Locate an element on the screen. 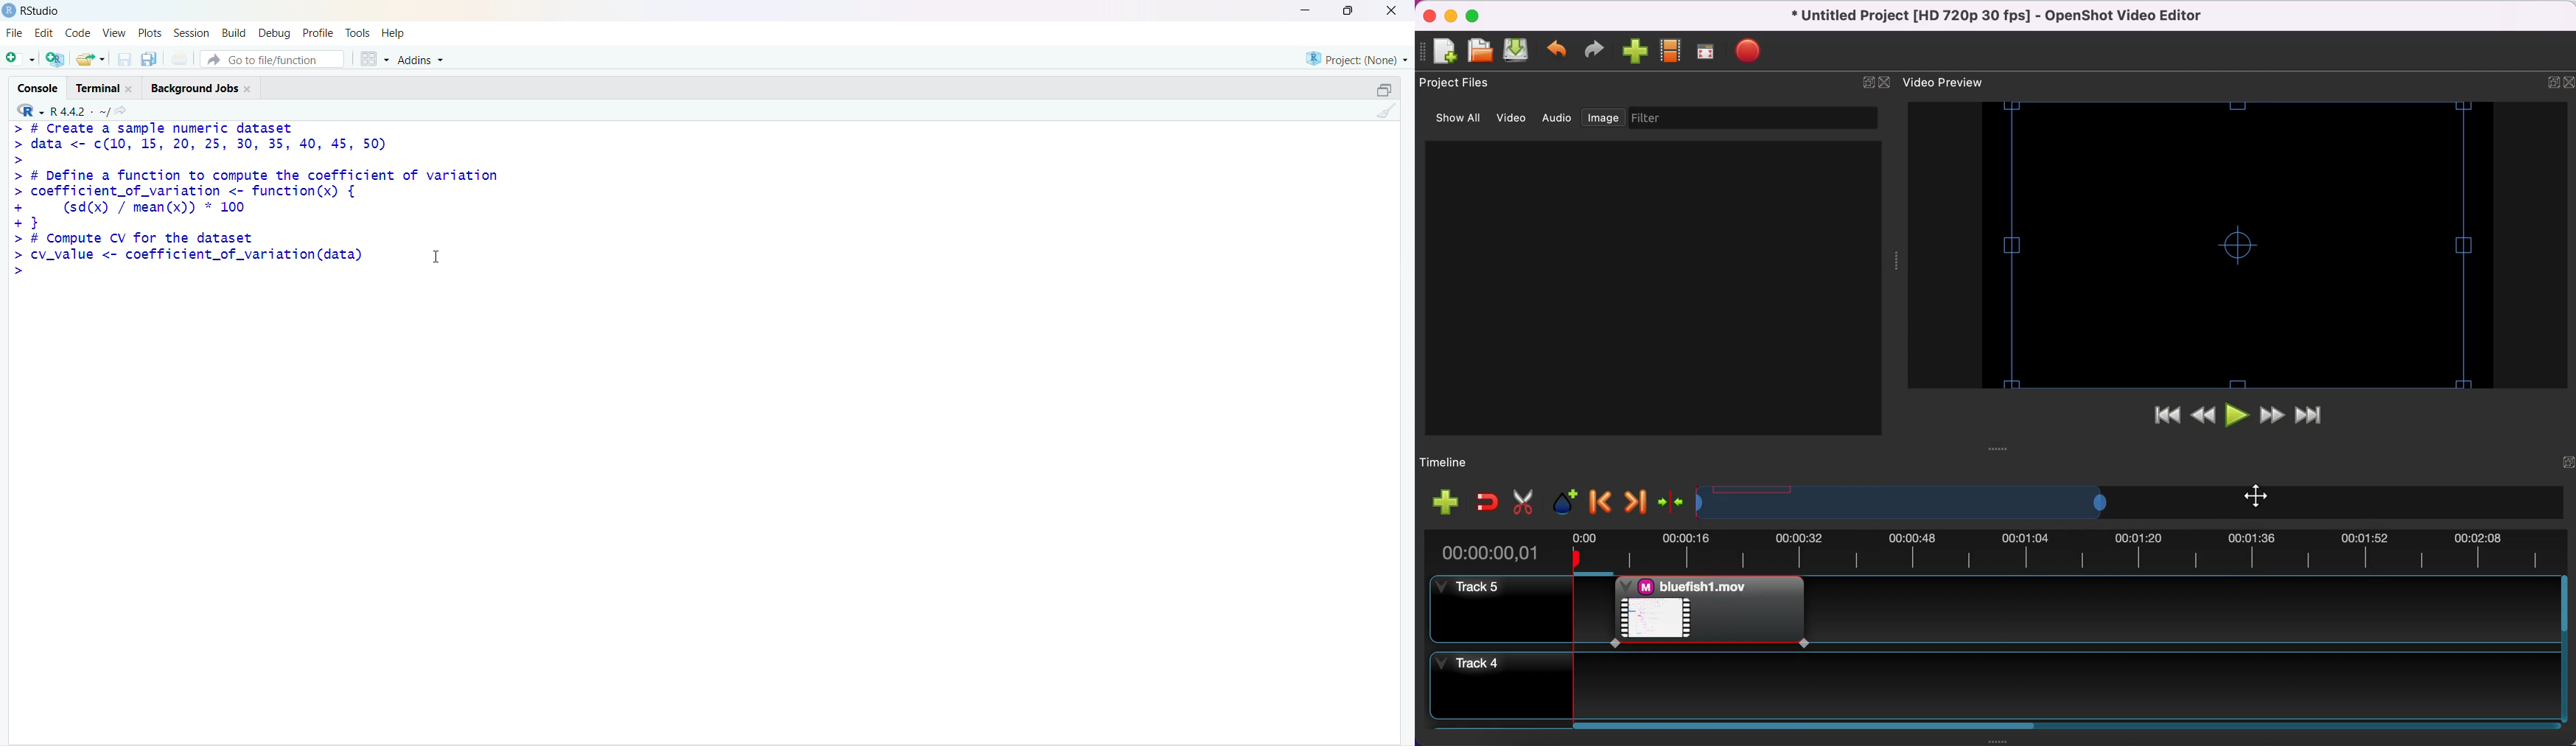  project (none) is located at coordinates (1357, 59).